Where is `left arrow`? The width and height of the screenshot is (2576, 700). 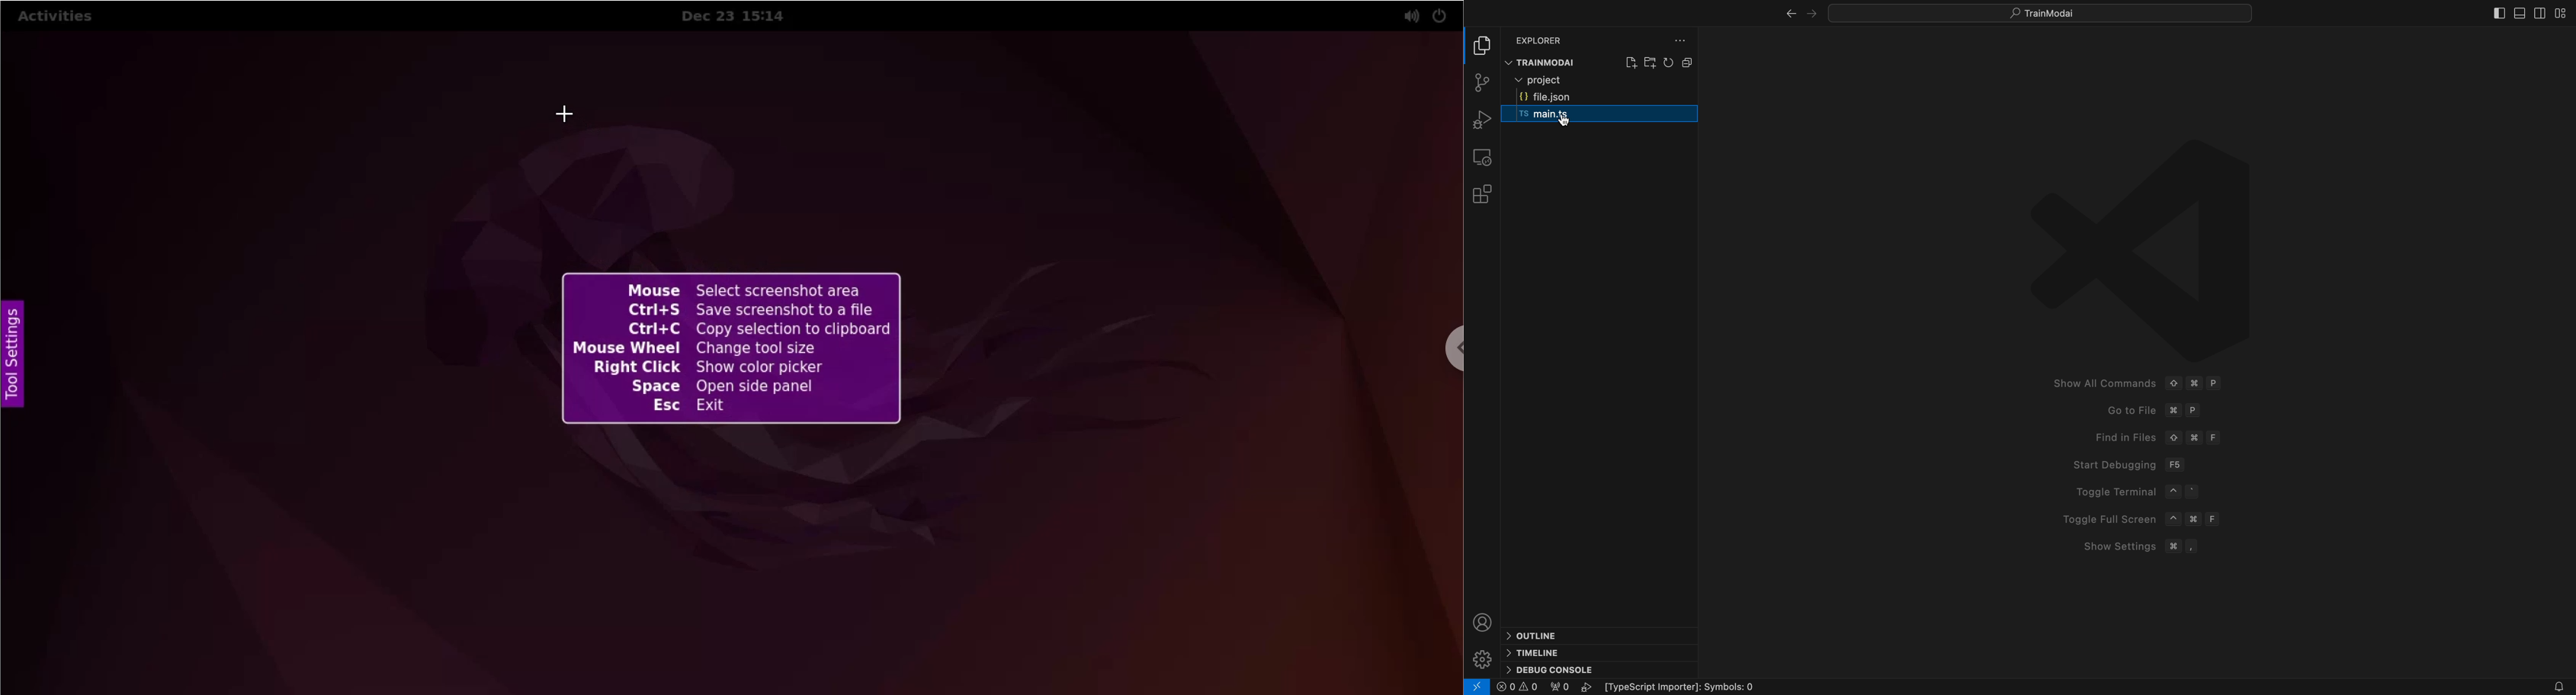 left arrow is located at coordinates (1811, 13).